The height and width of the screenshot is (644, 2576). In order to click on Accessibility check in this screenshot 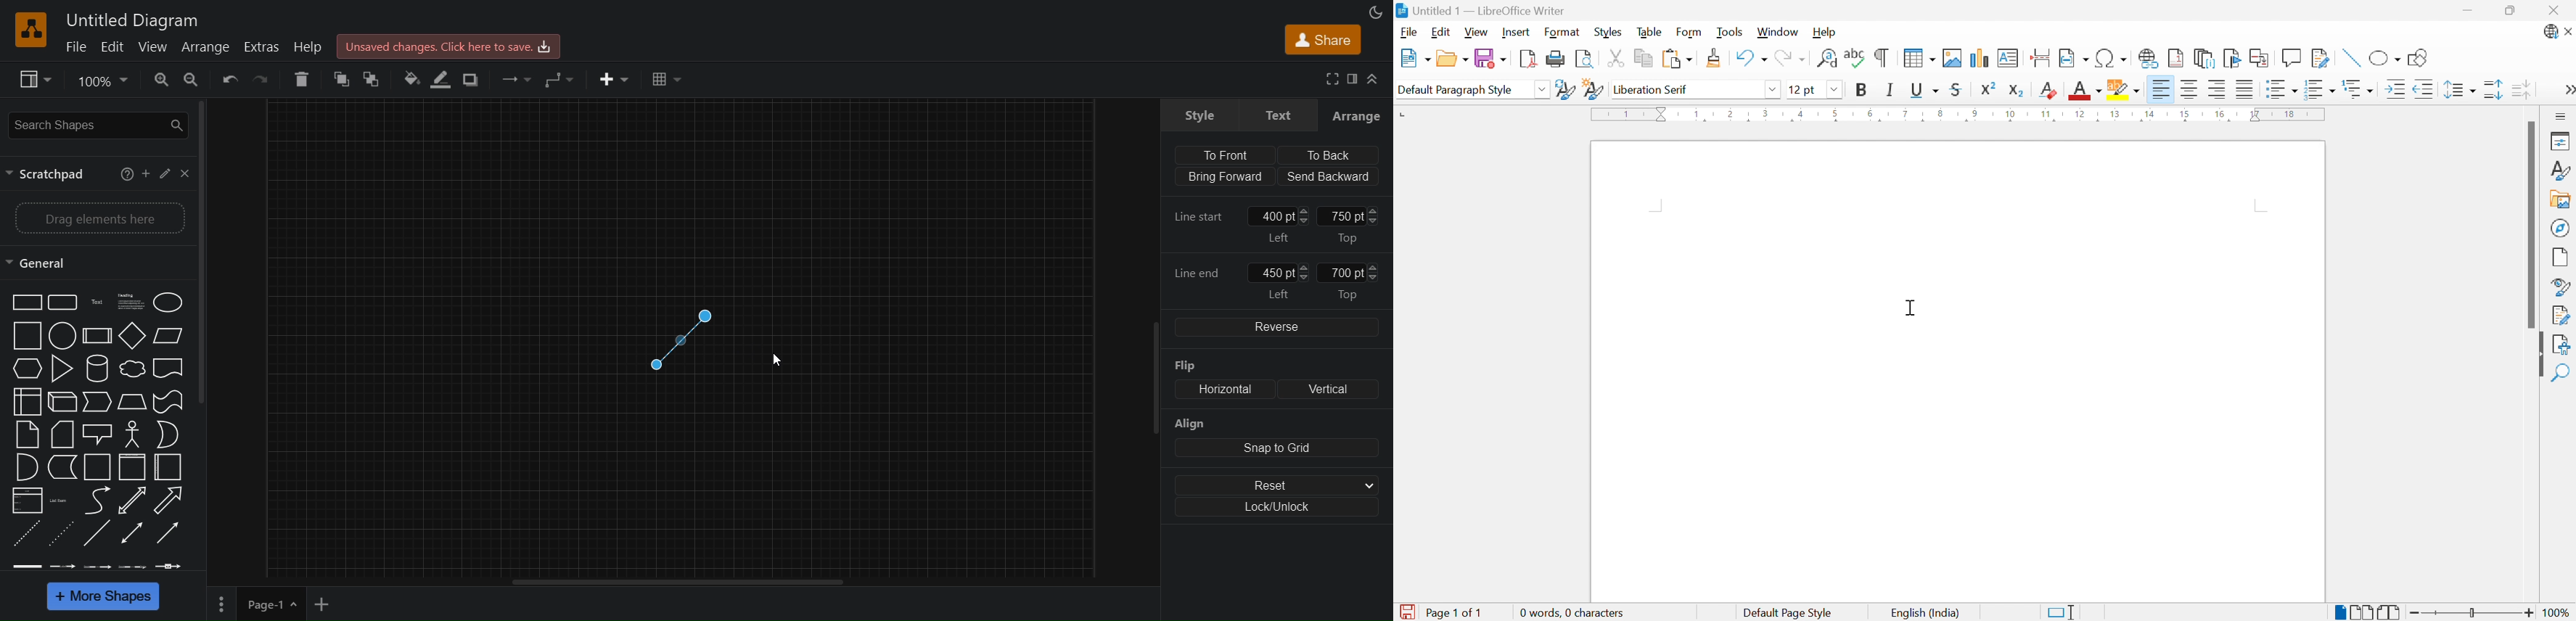, I will do `click(2561, 344)`.